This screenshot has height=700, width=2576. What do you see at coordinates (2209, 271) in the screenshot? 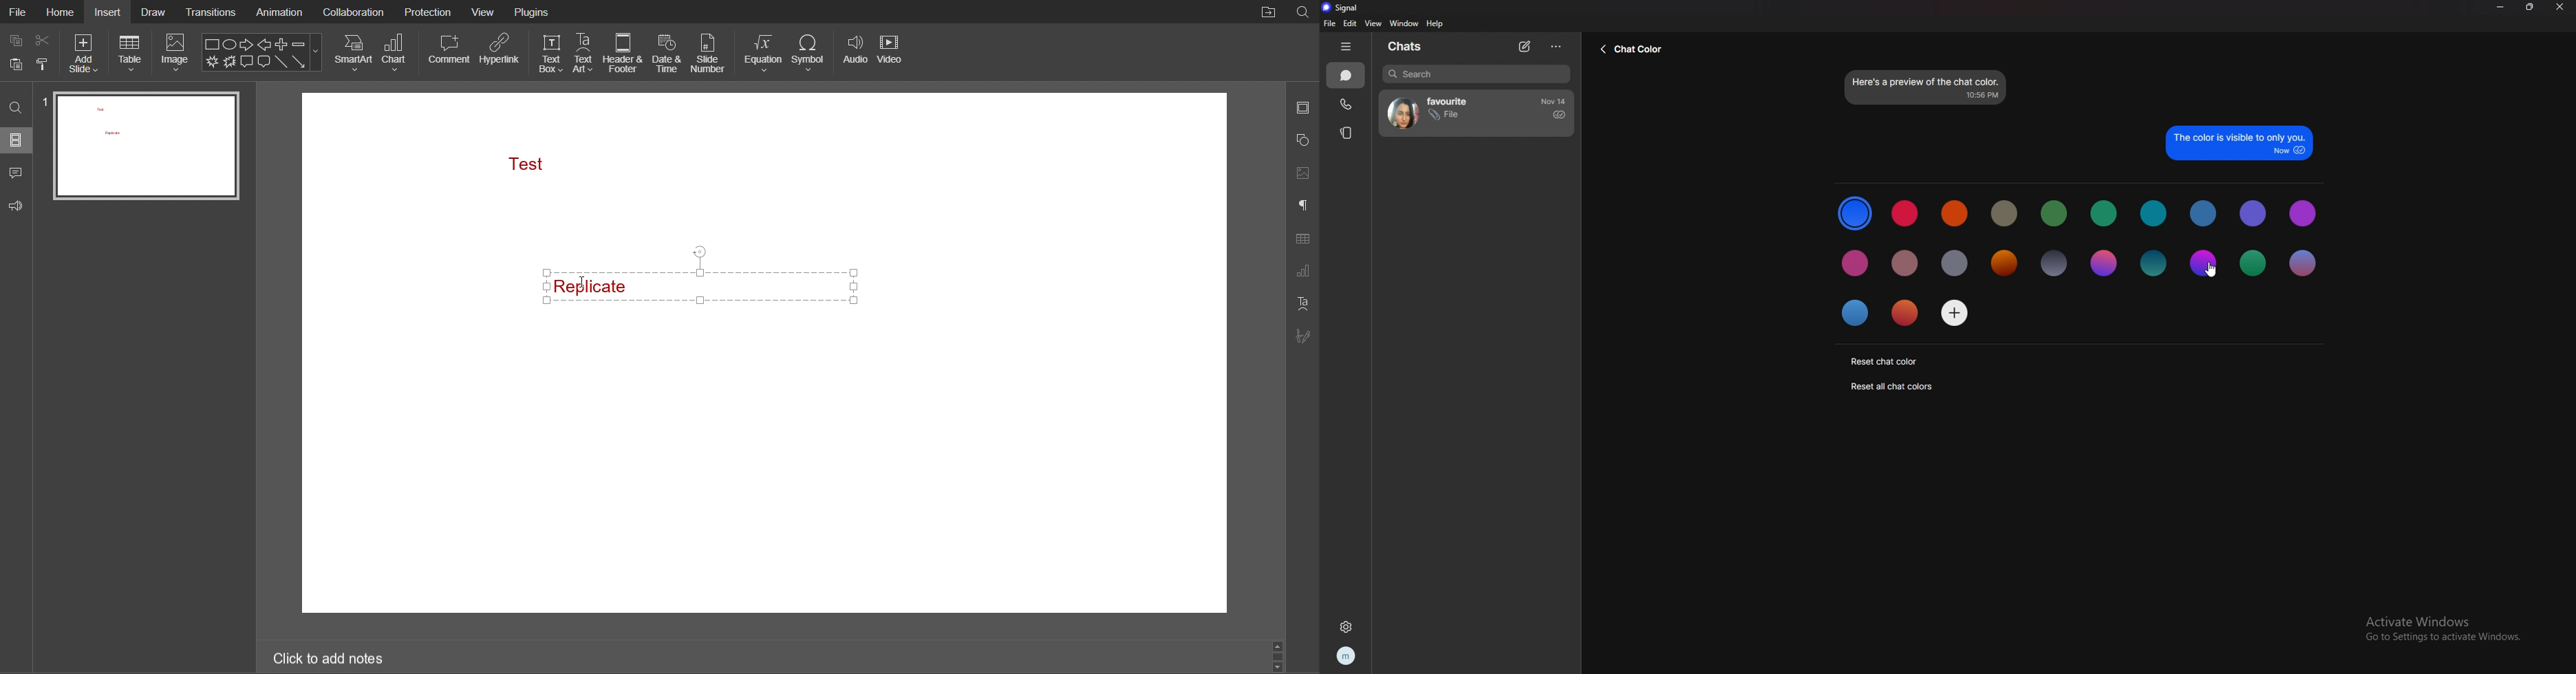
I see `cursor` at bounding box center [2209, 271].